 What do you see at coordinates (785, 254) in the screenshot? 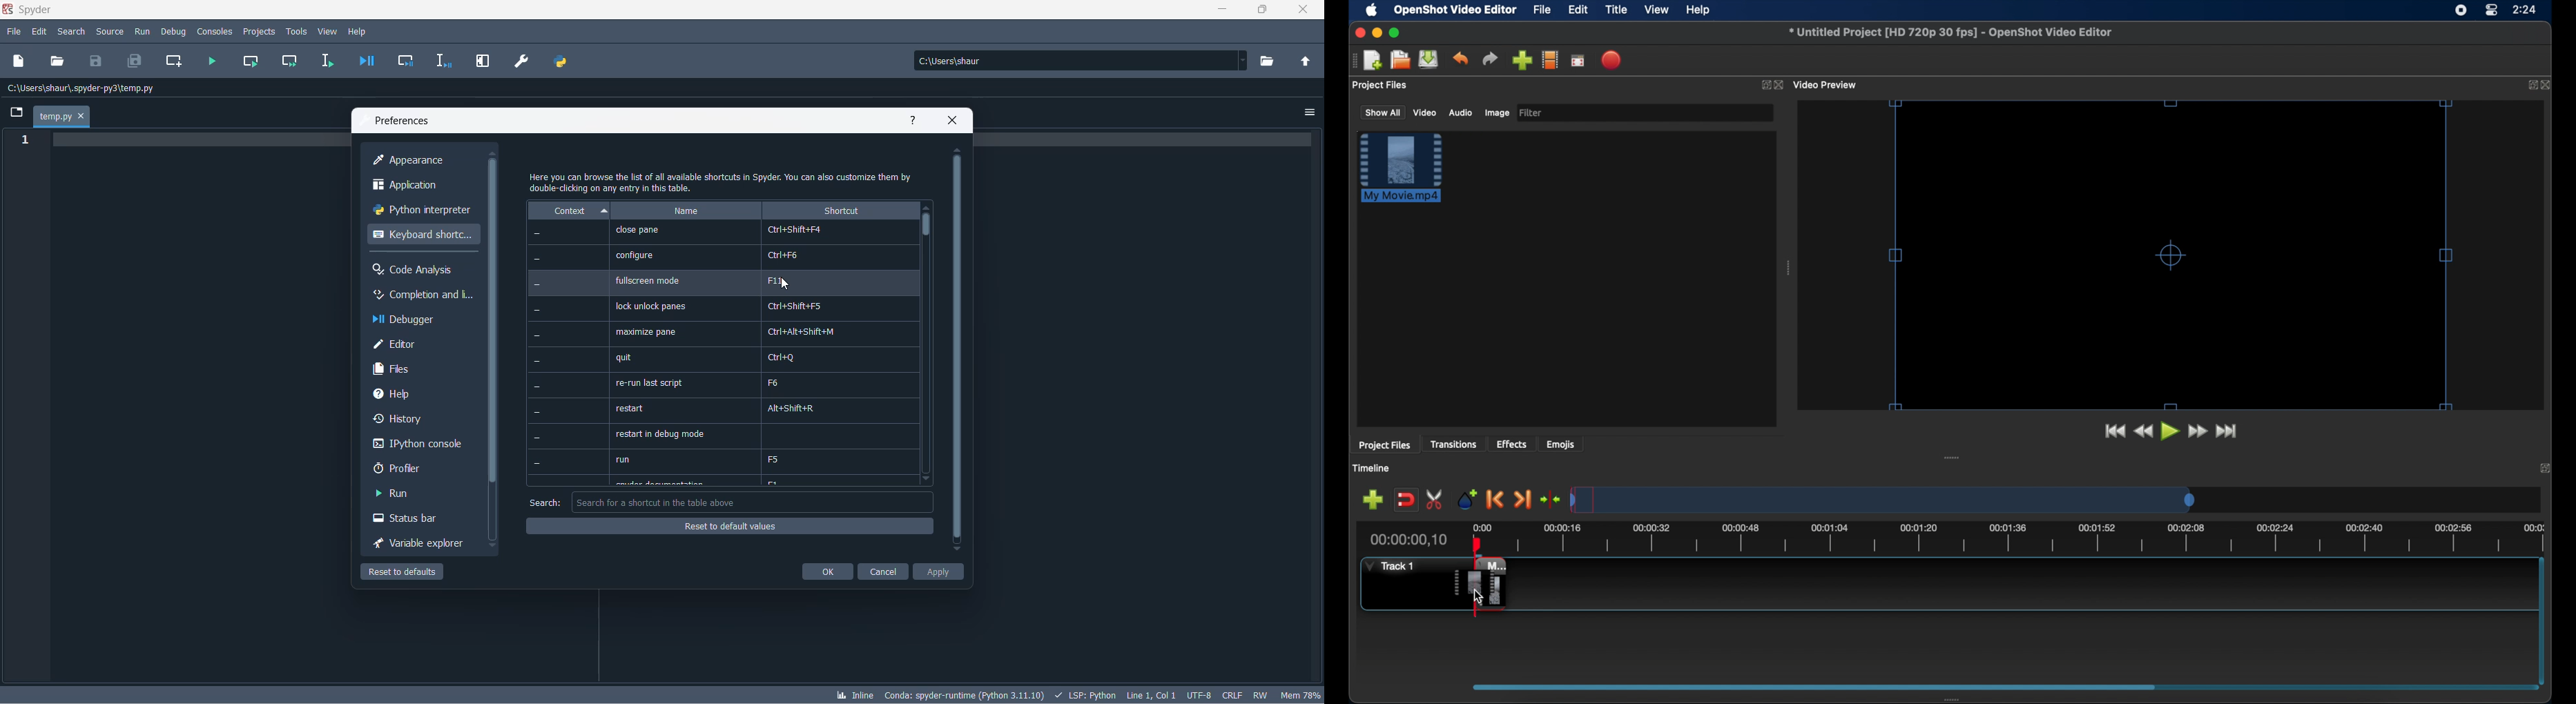
I see `Ctri+F6` at bounding box center [785, 254].